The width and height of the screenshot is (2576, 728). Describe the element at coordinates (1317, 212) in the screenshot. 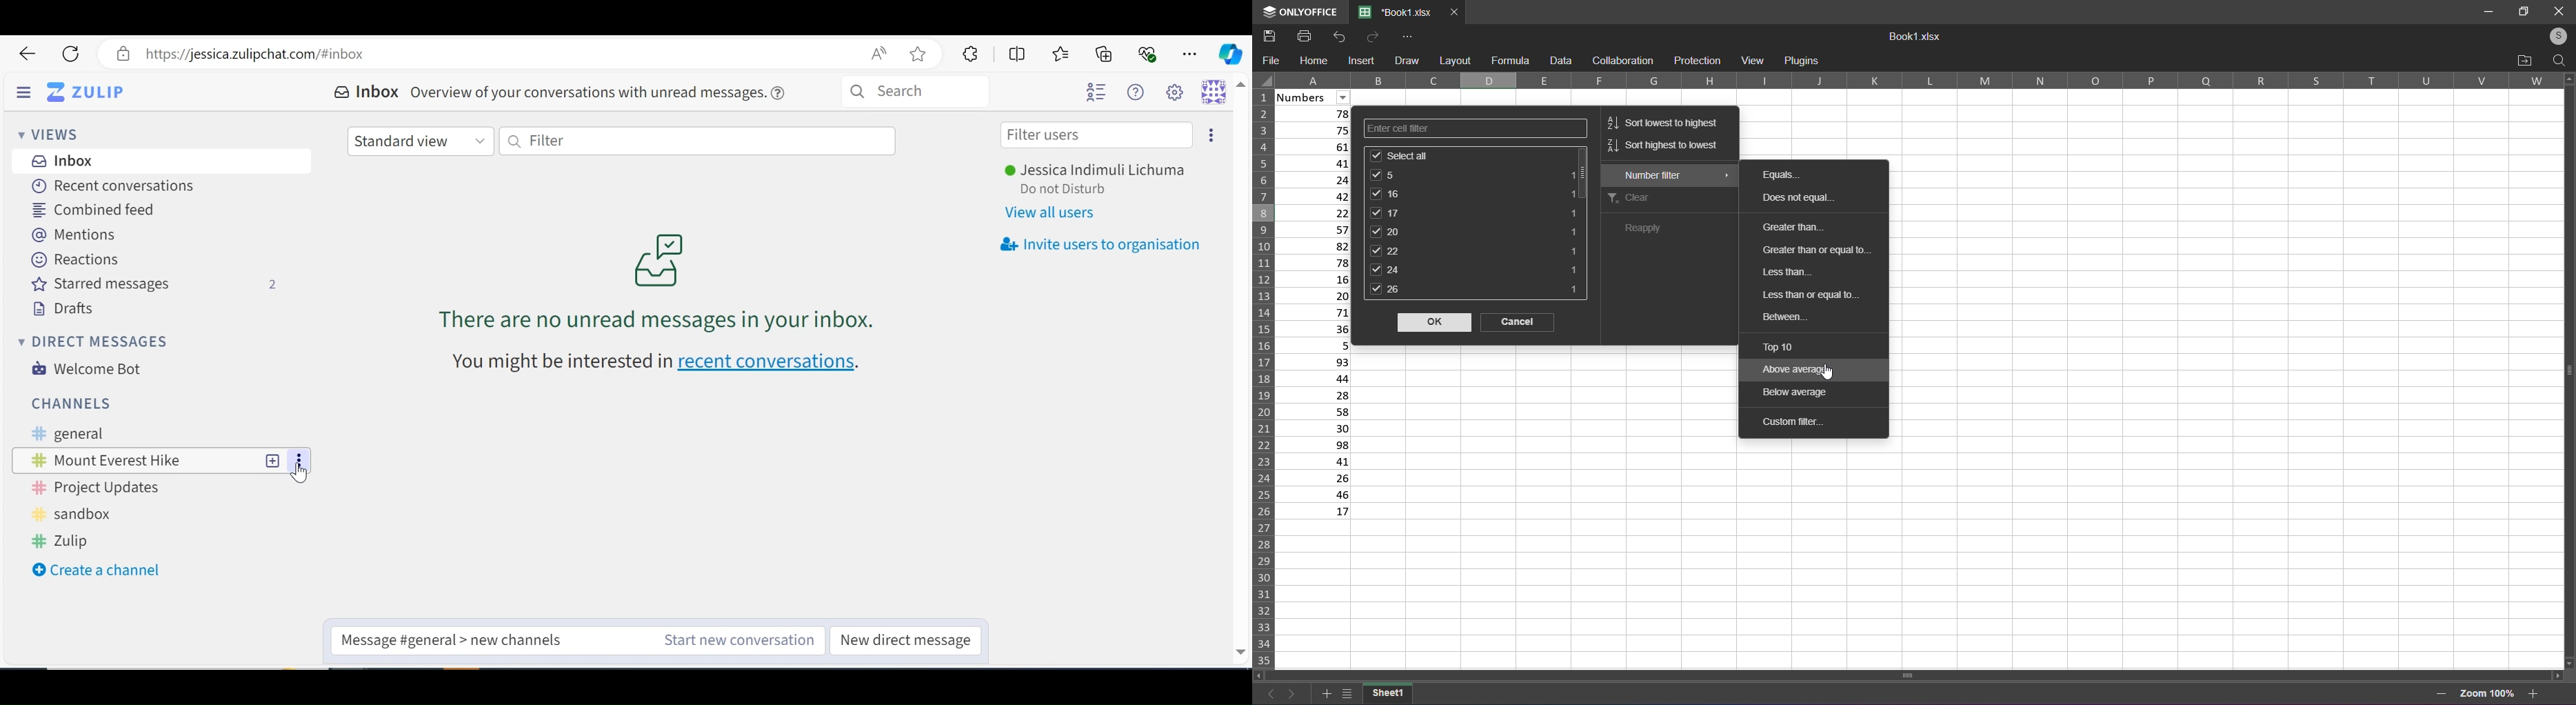

I see `22` at that location.